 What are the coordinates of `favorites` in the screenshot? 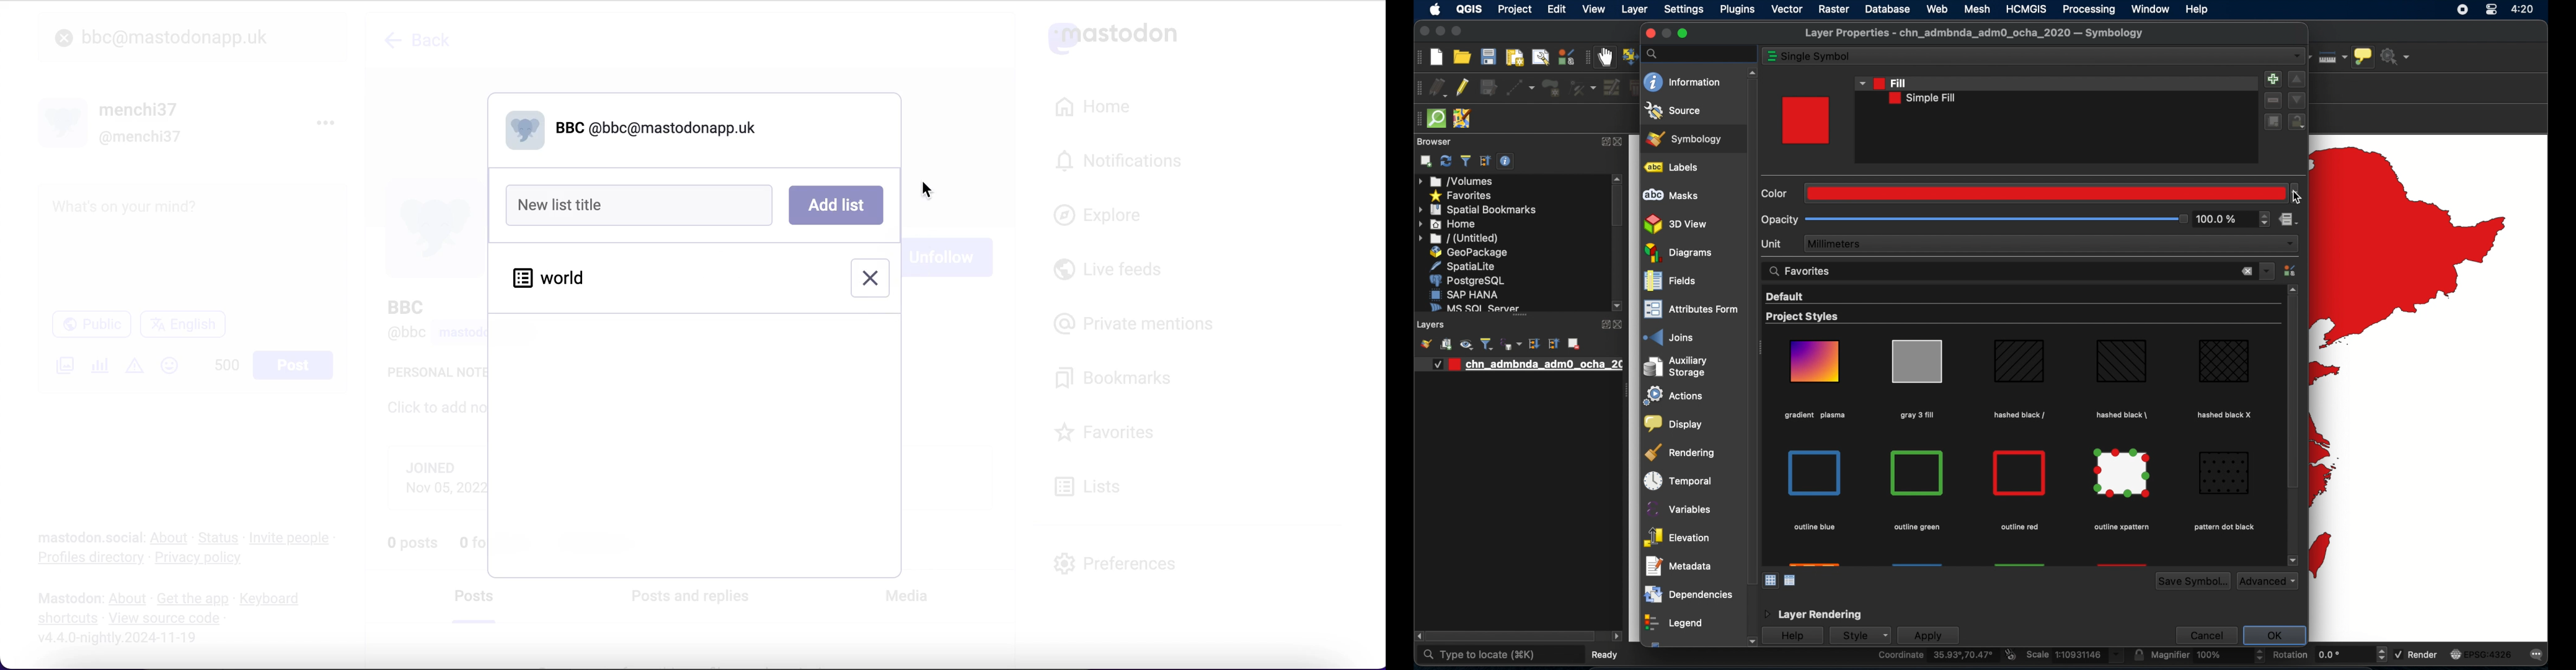 It's located at (1460, 196).